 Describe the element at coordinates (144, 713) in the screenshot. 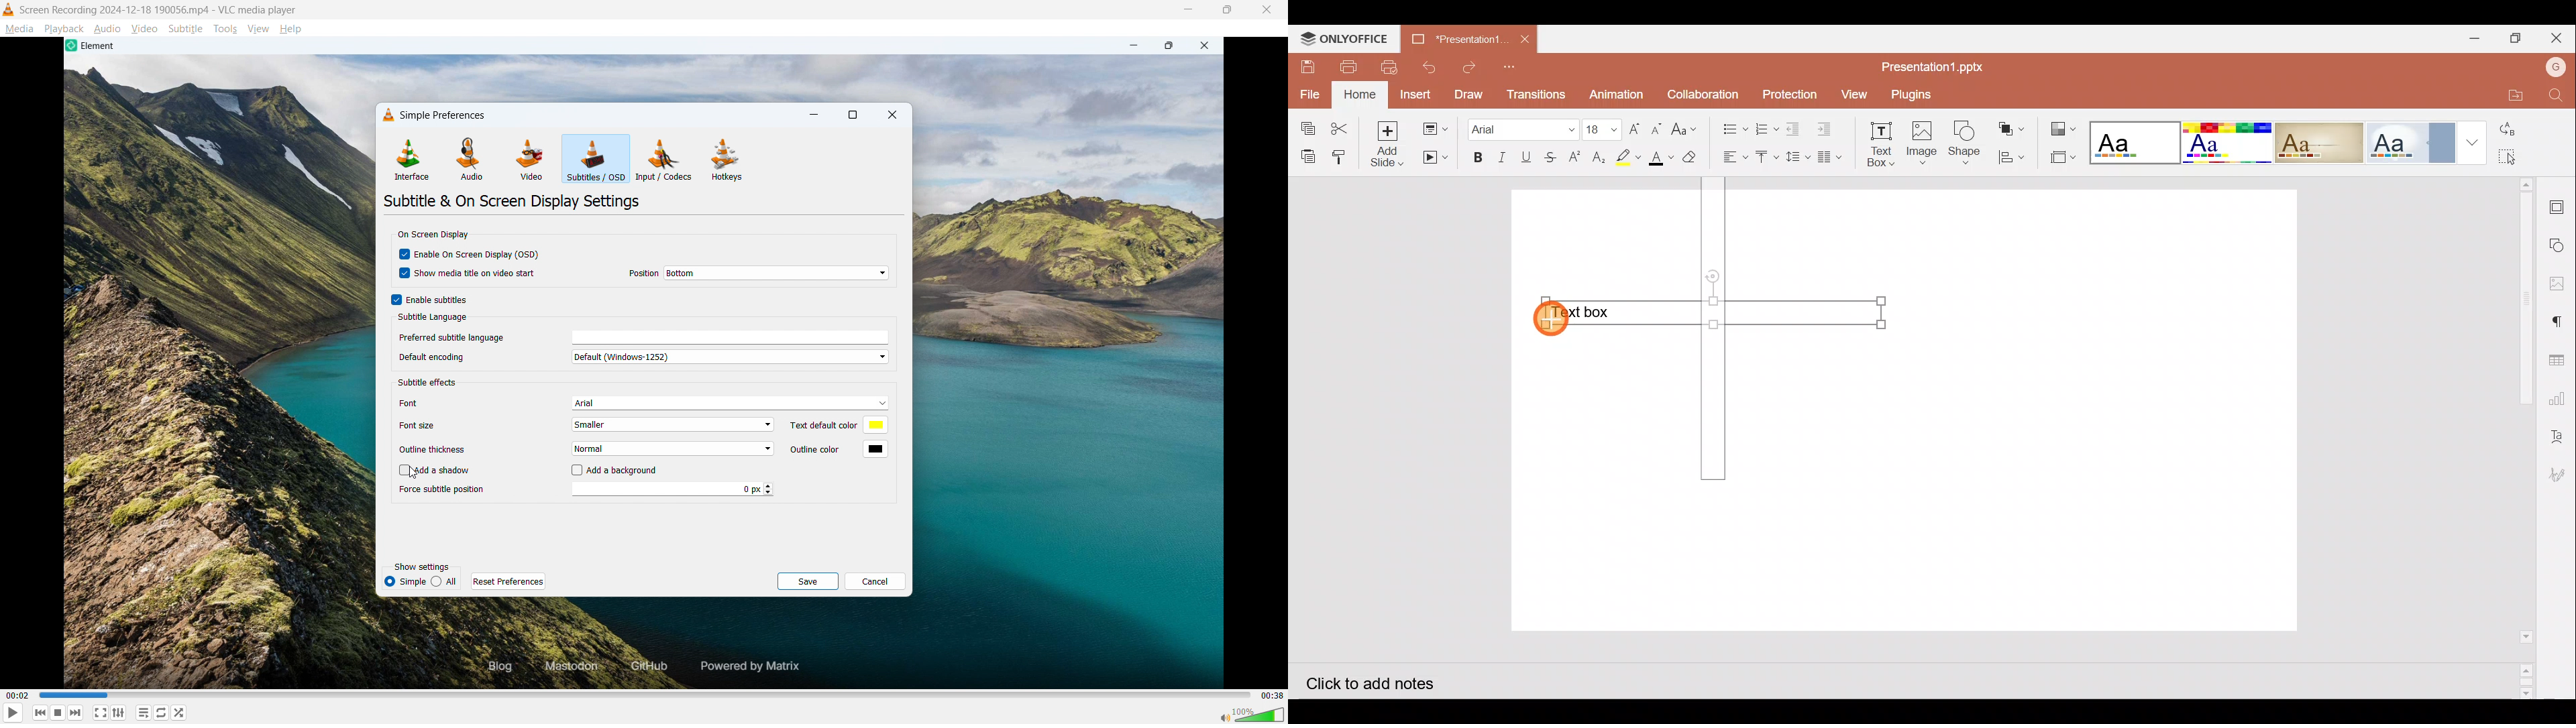

I see `Toggle playlist ` at that location.